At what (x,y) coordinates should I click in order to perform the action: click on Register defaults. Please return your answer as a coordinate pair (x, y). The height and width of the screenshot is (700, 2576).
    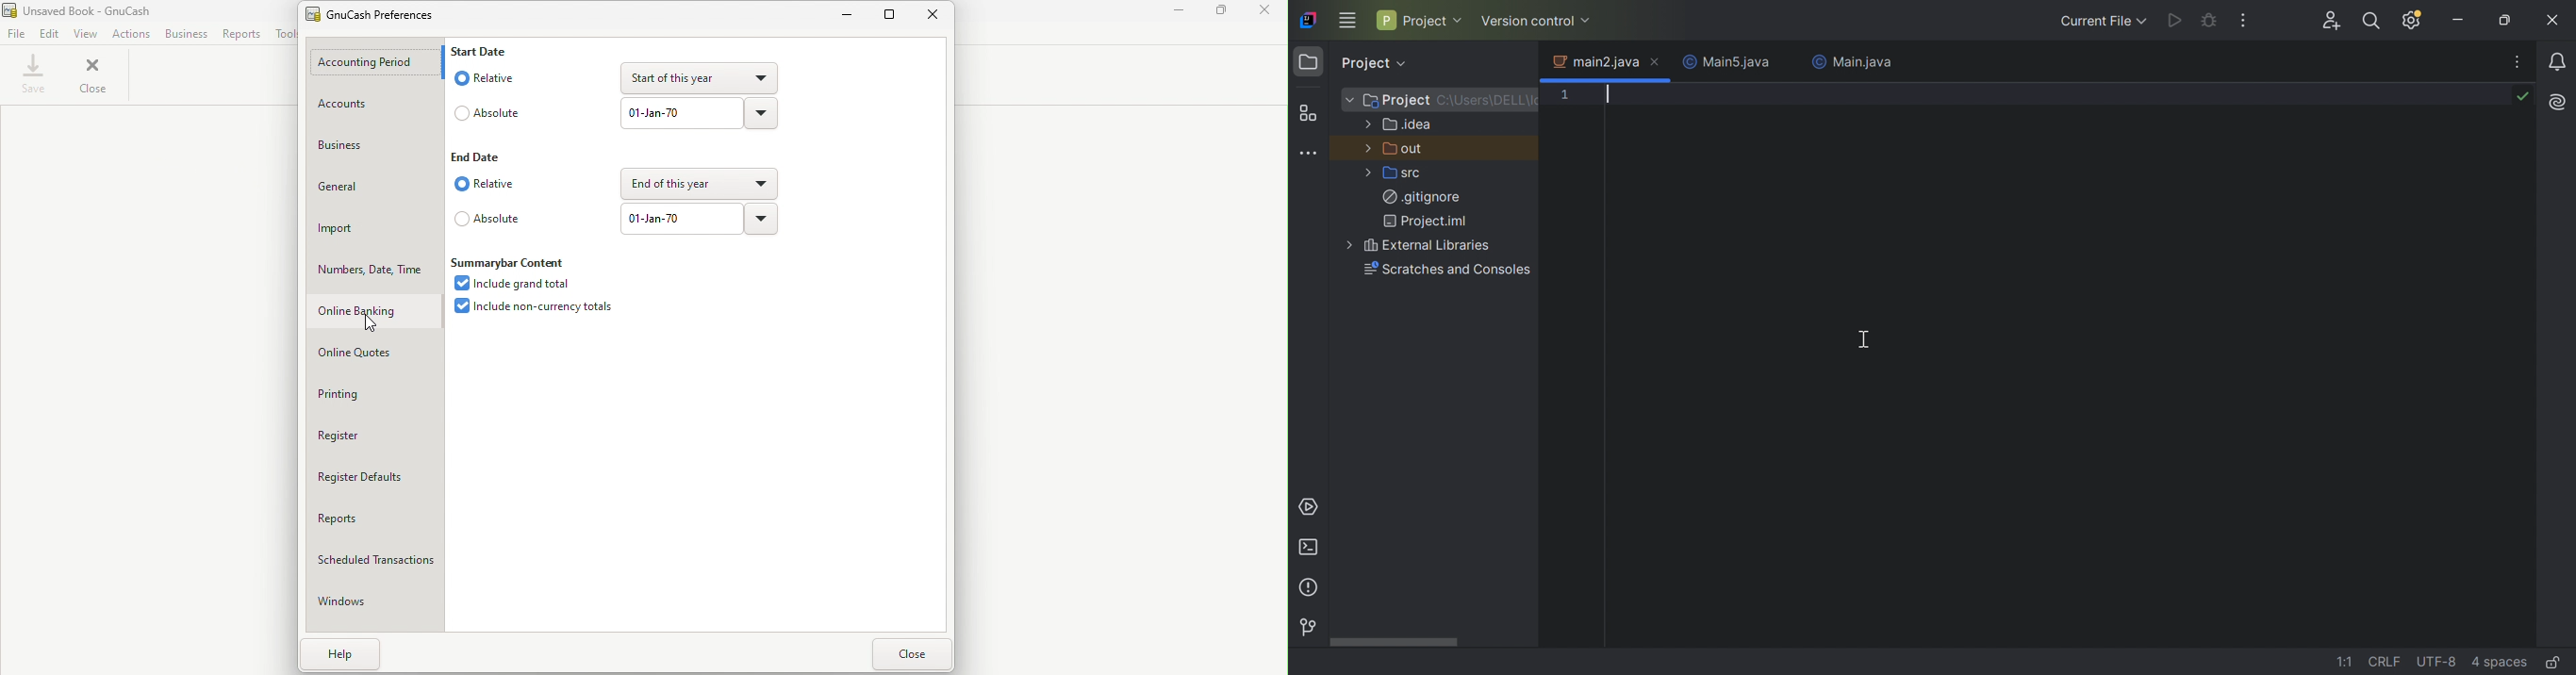
    Looking at the image, I should click on (376, 479).